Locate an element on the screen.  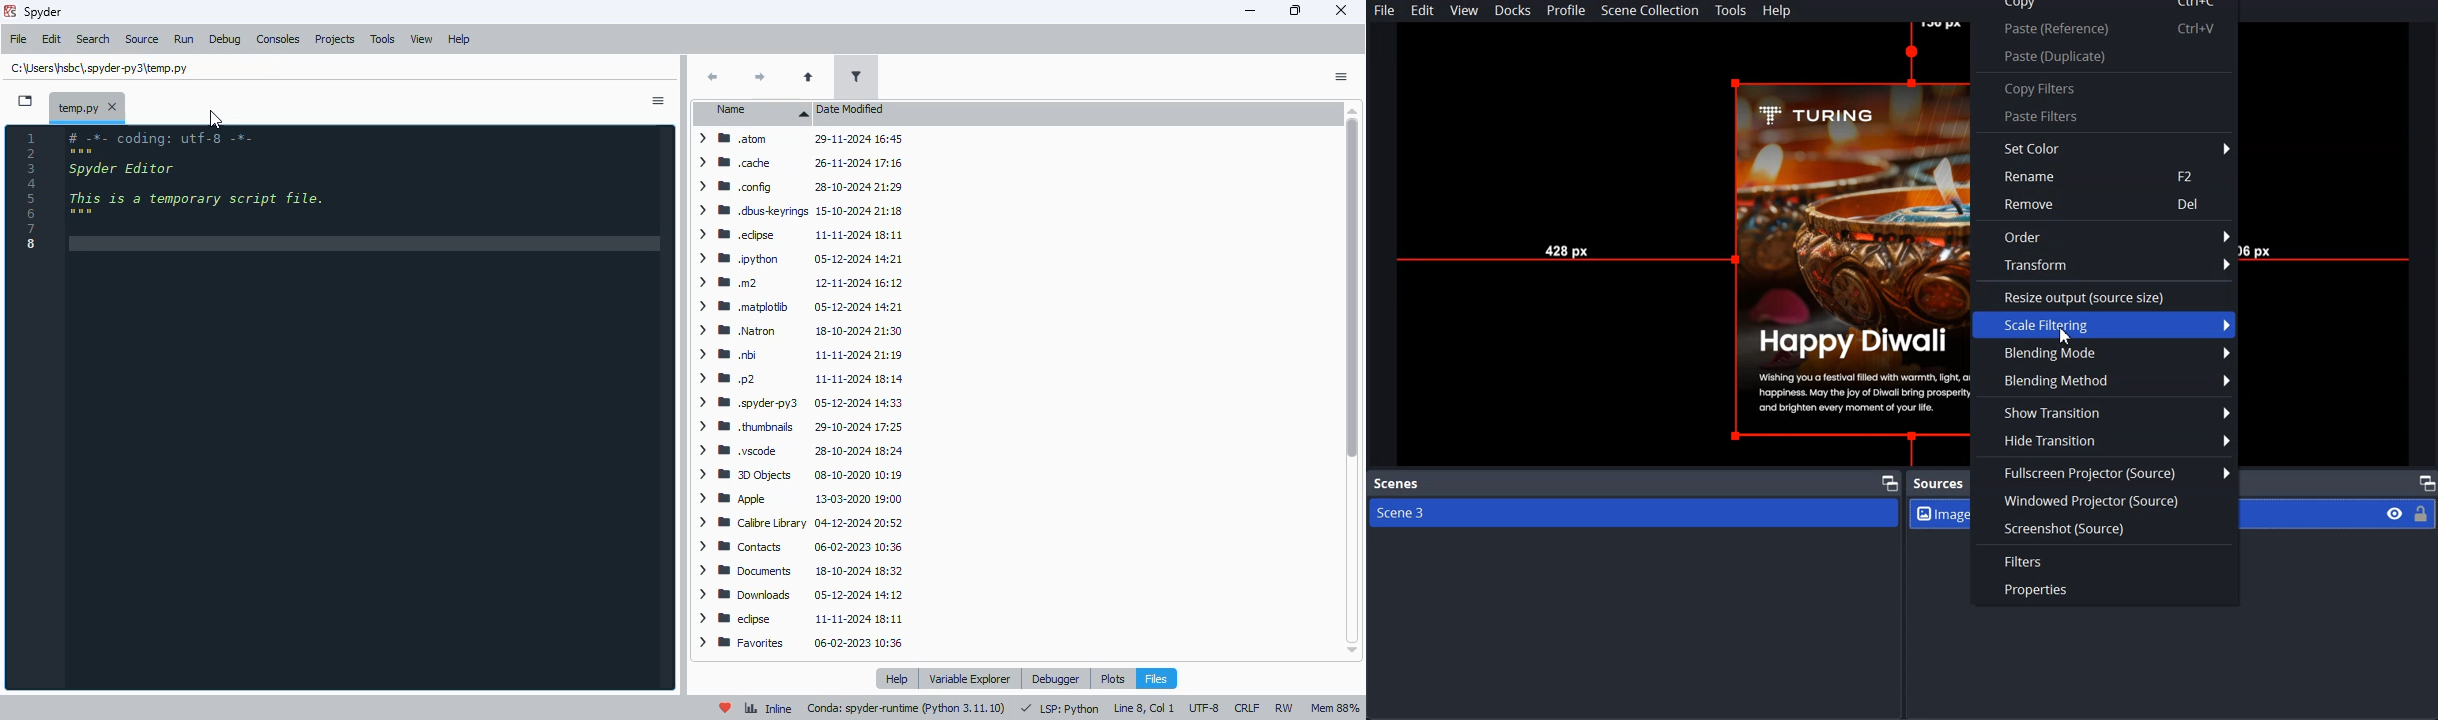
variable explorer is located at coordinates (970, 677).